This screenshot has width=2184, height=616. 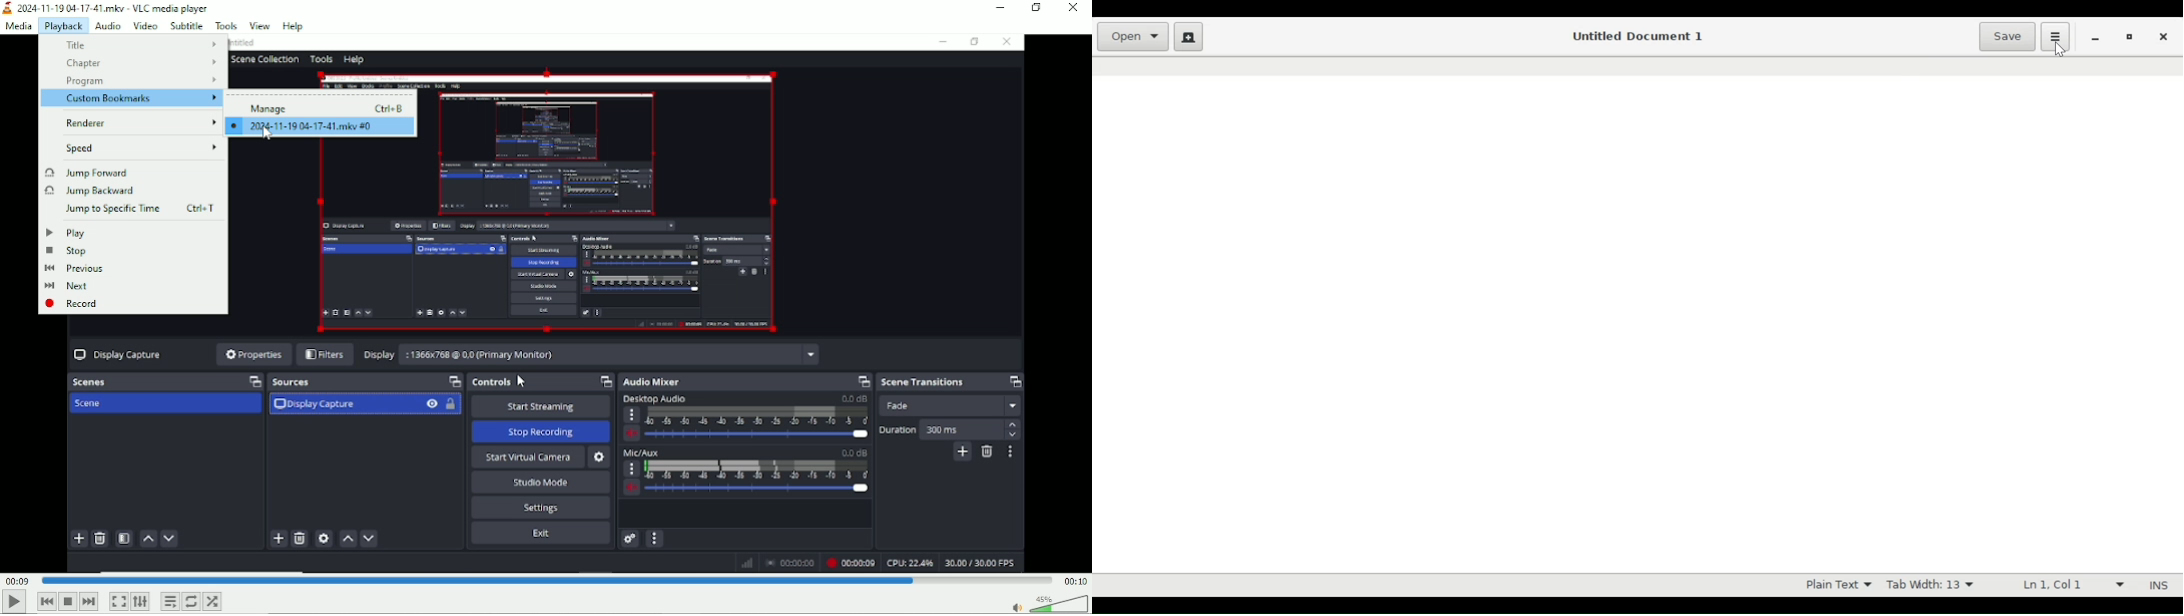 What do you see at coordinates (141, 602) in the screenshot?
I see `show extended settings` at bounding box center [141, 602].